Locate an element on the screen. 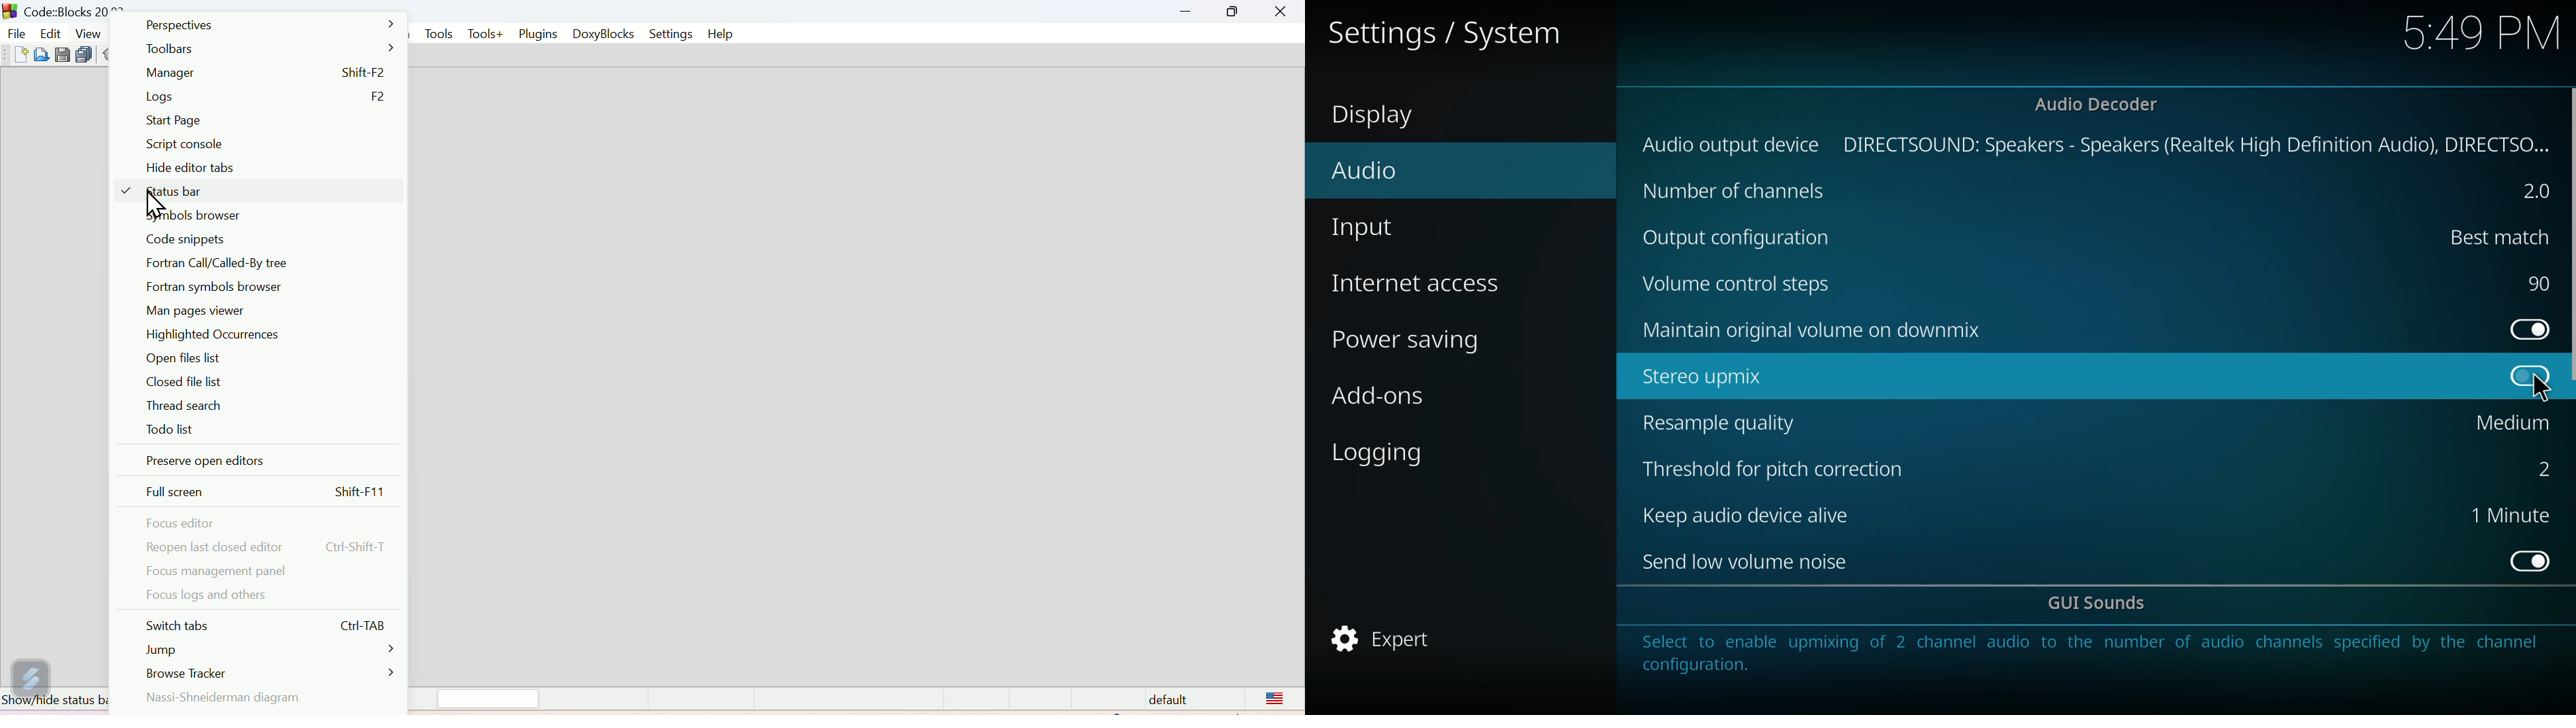  logging is located at coordinates (1386, 452).